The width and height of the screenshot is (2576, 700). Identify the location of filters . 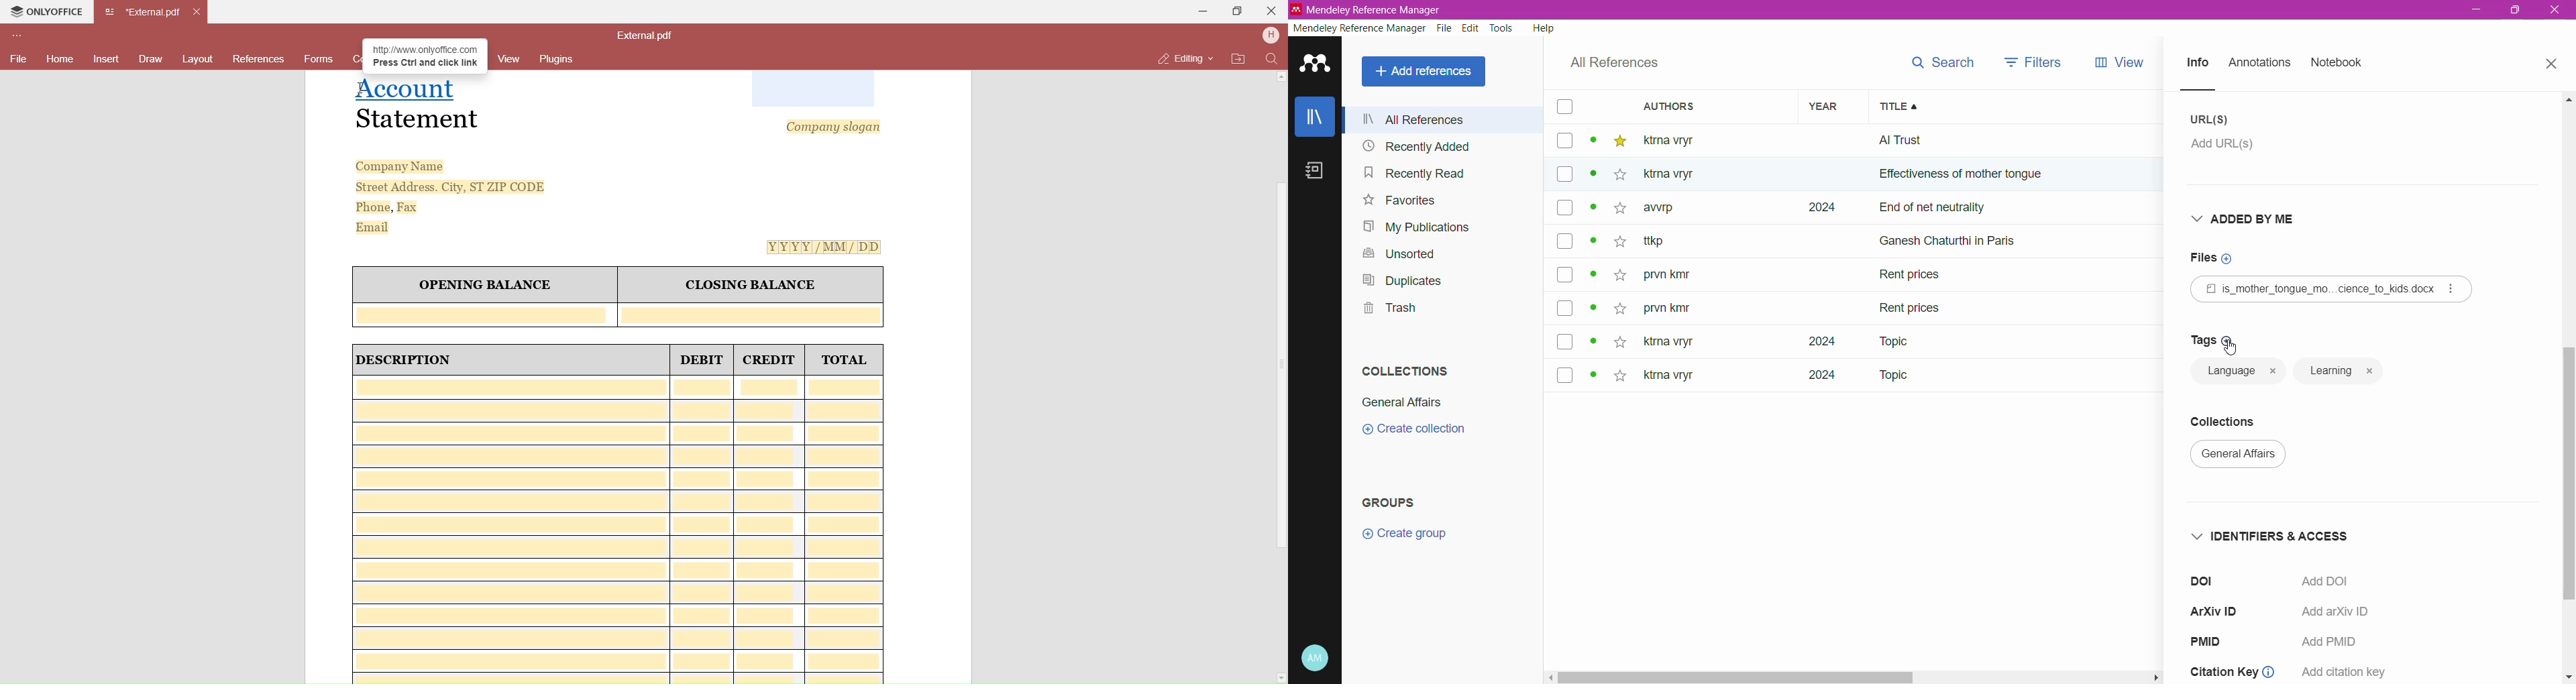
(2033, 61).